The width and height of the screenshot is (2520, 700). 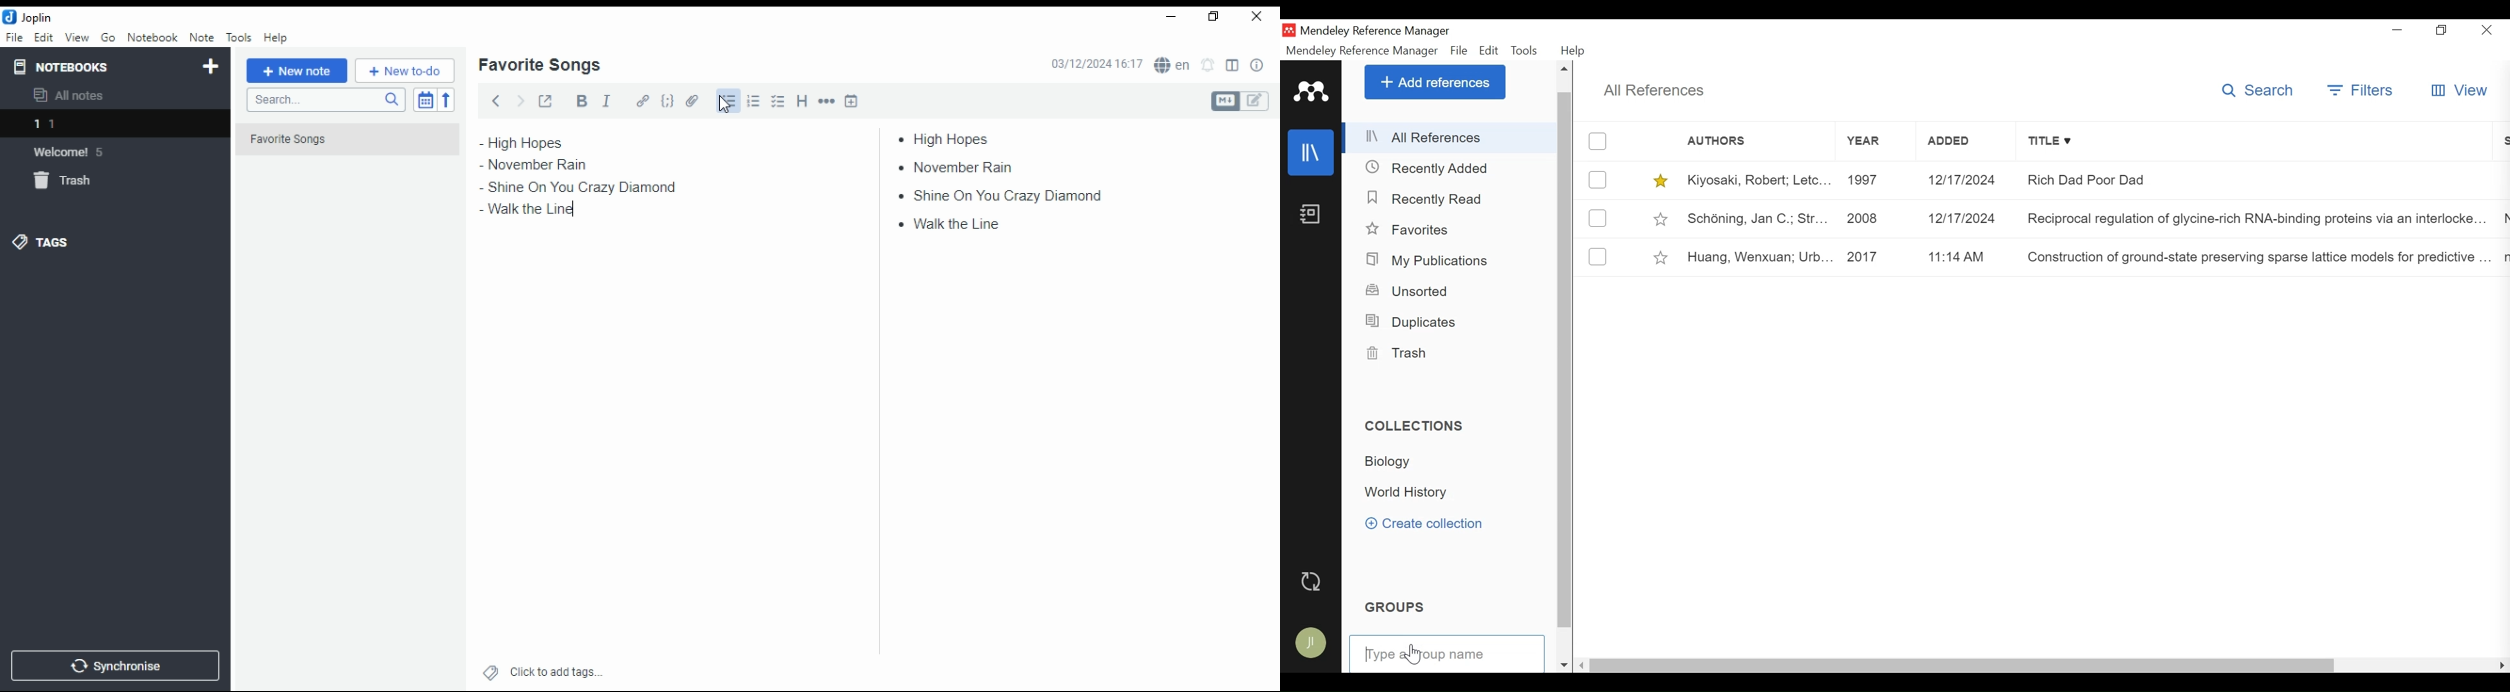 What do you see at coordinates (1420, 229) in the screenshot?
I see `Favorites` at bounding box center [1420, 229].